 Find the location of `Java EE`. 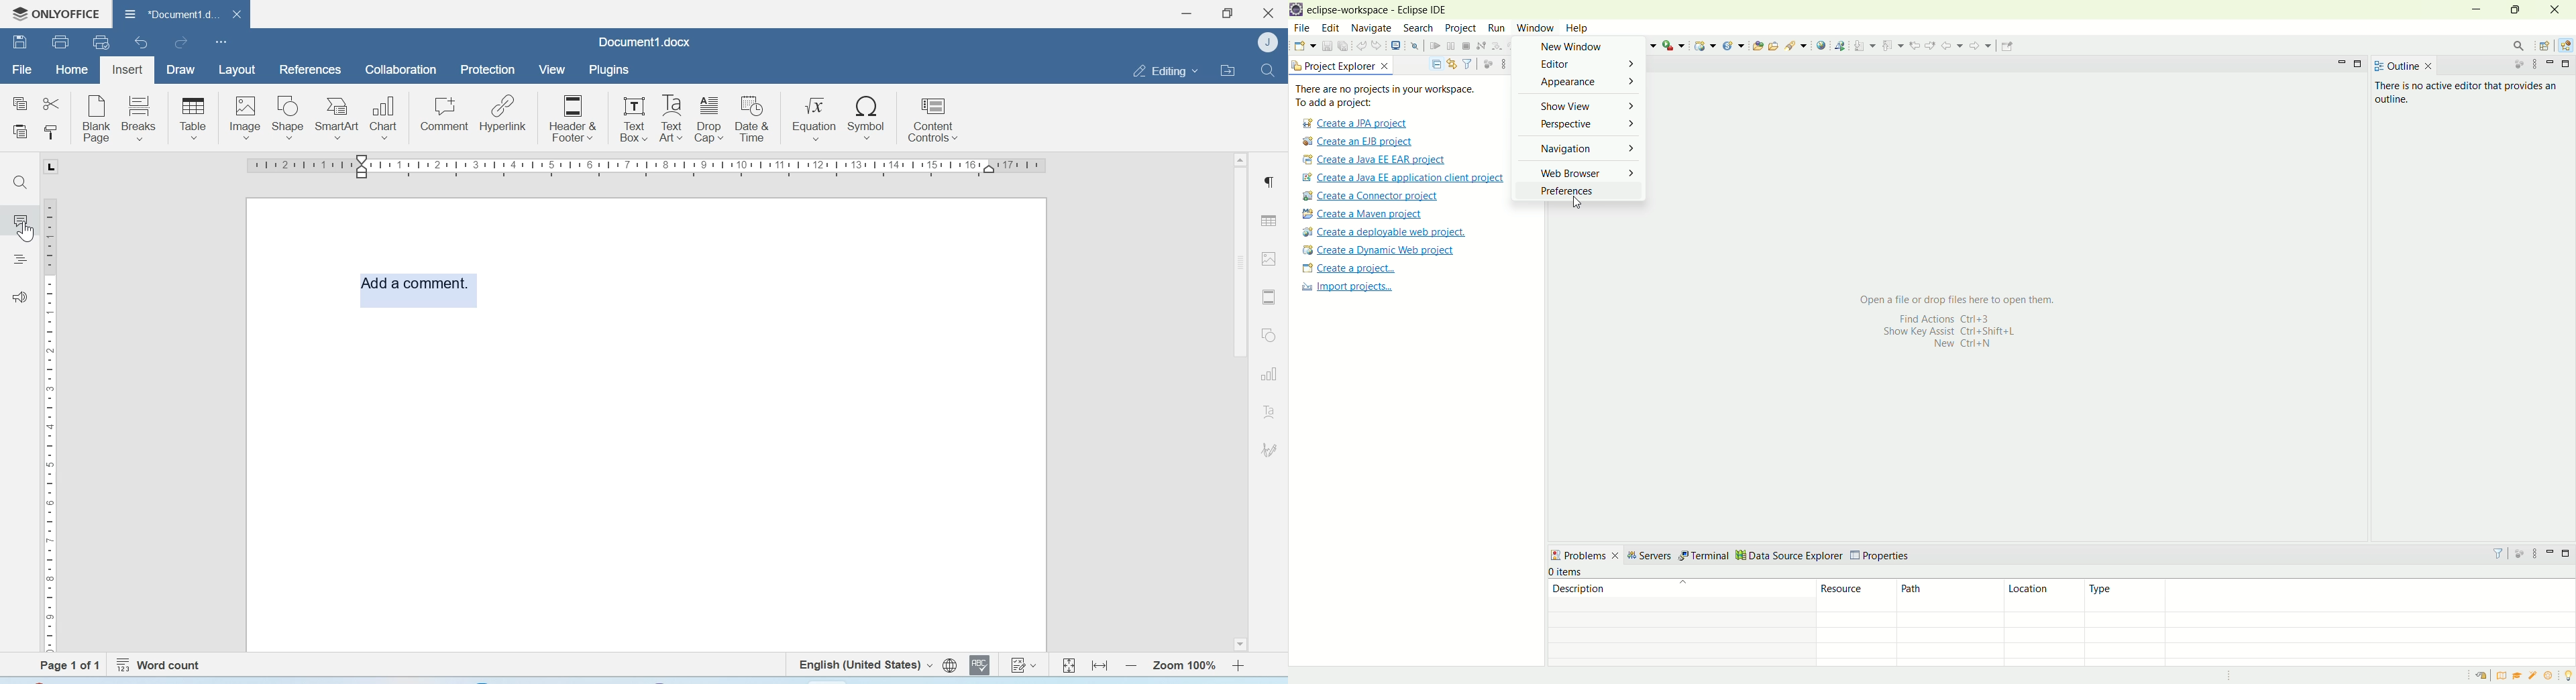

Java EE is located at coordinates (2568, 46).